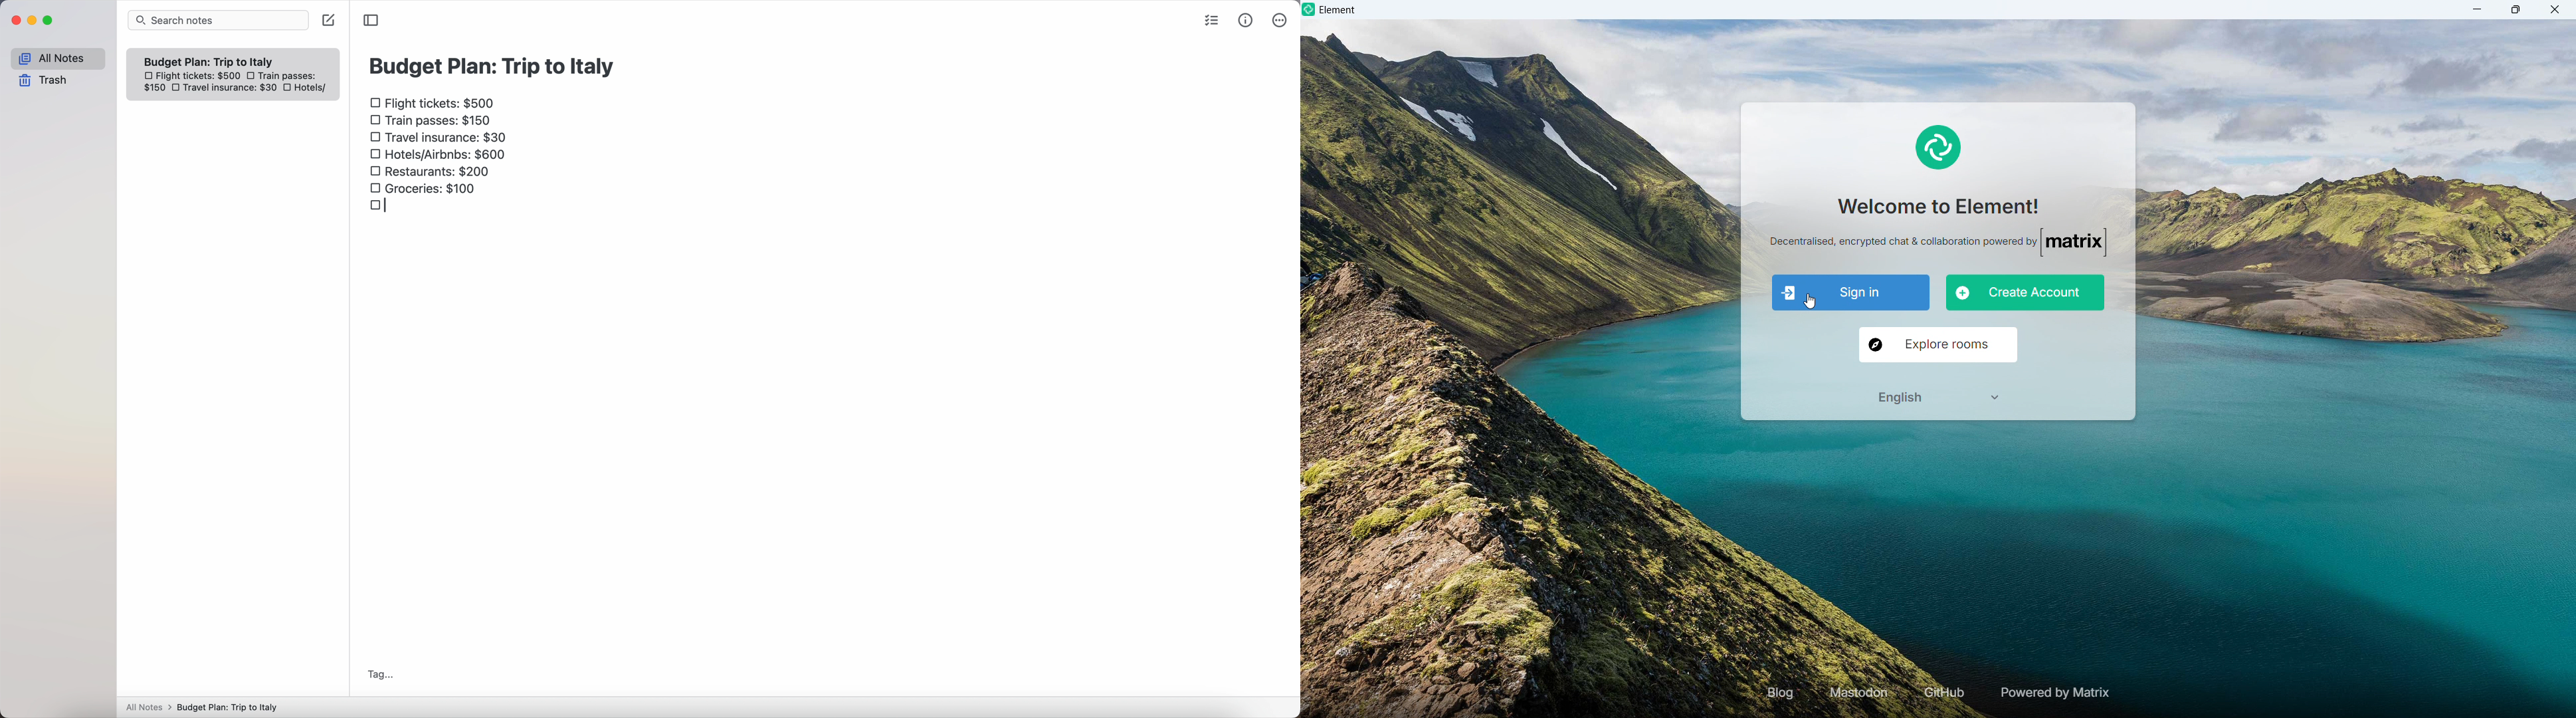  What do you see at coordinates (1860, 693) in the screenshot?
I see `Mastodon ` at bounding box center [1860, 693].